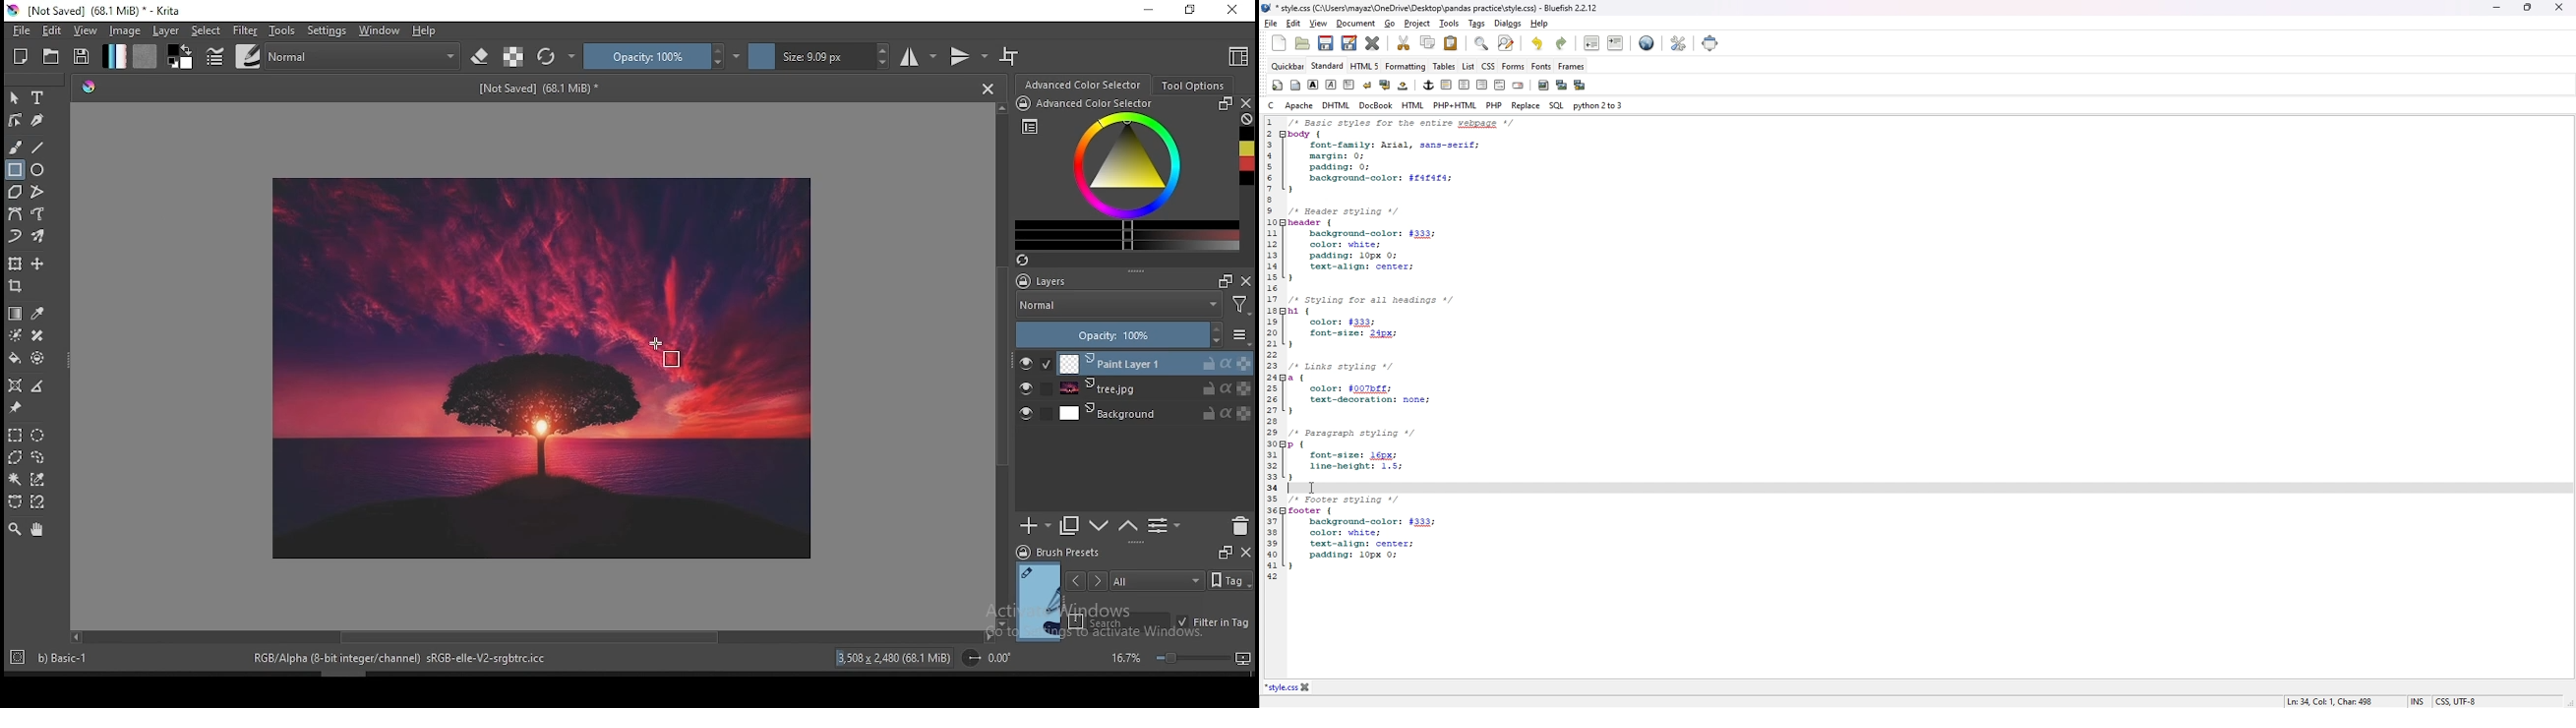 This screenshot has height=728, width=2576. I want to click on gradient fill, so click(115, 56).